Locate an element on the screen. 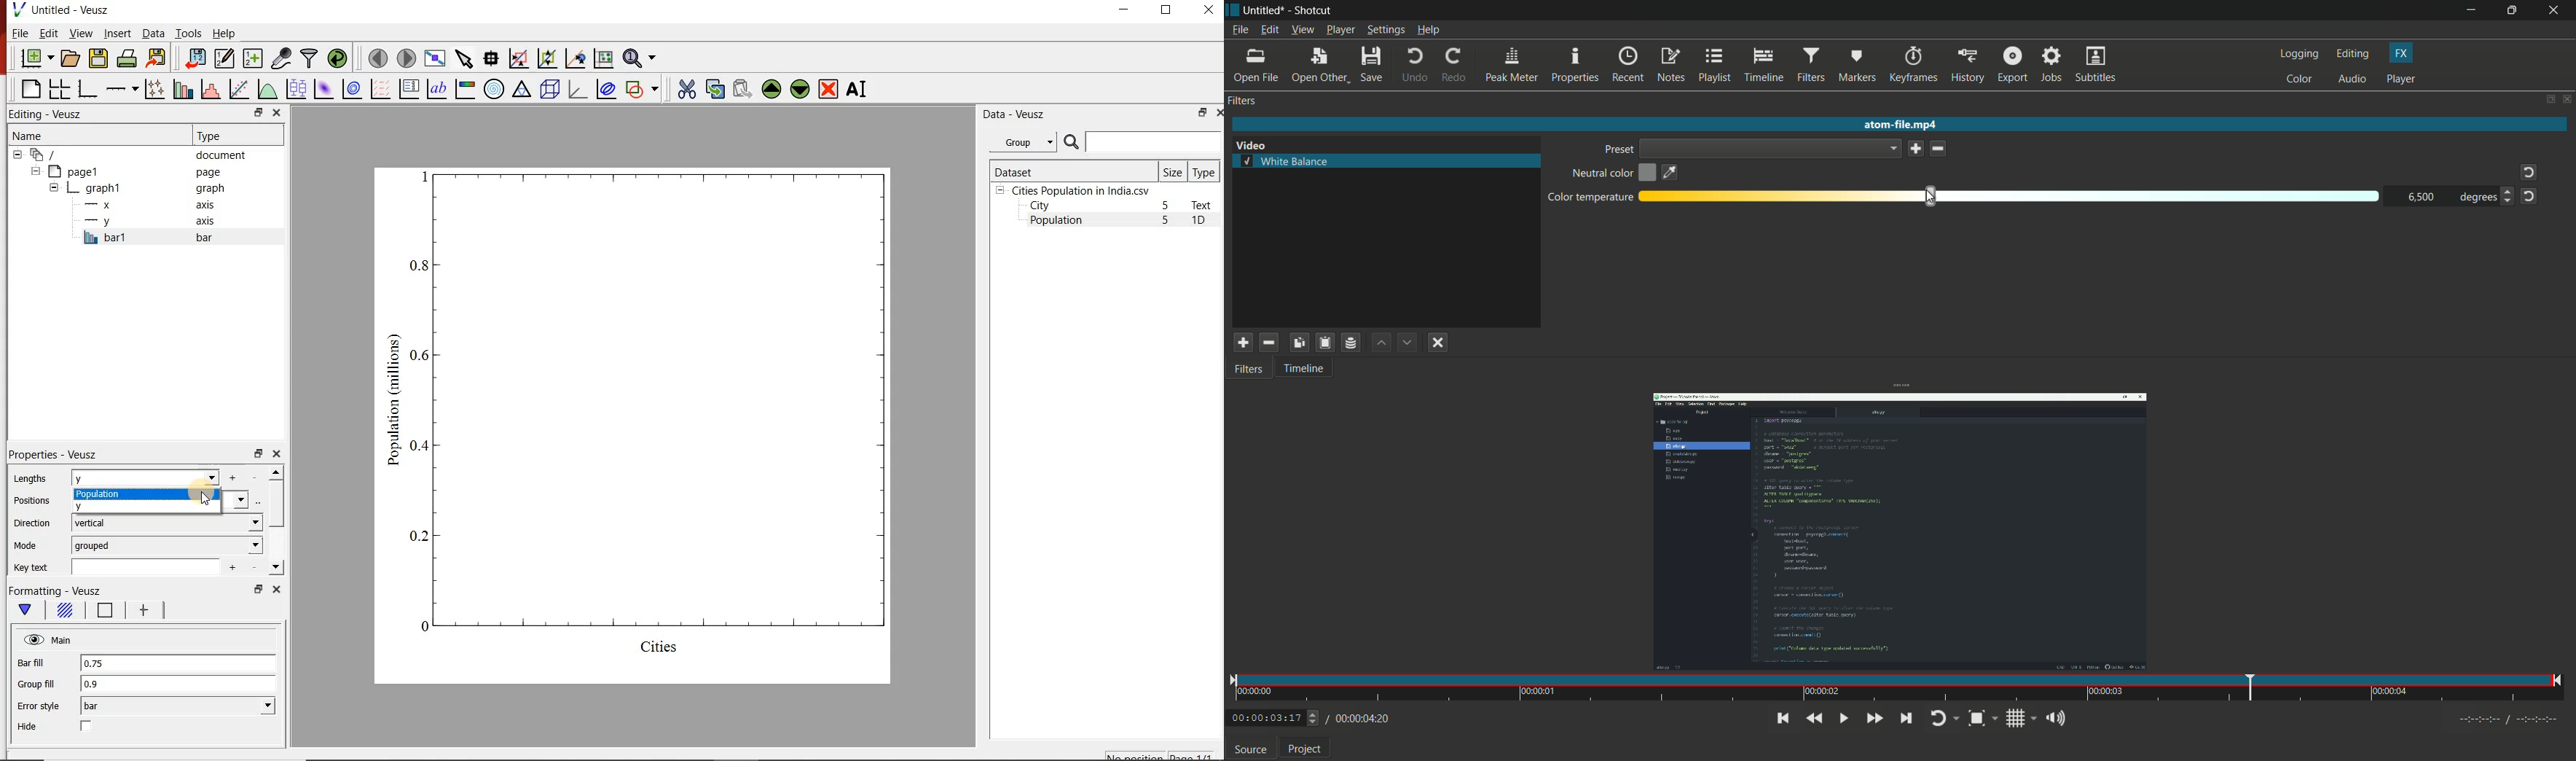 The height and width of the screenshot is (784, 2576). degrees is located at coordinates (2474, 197).